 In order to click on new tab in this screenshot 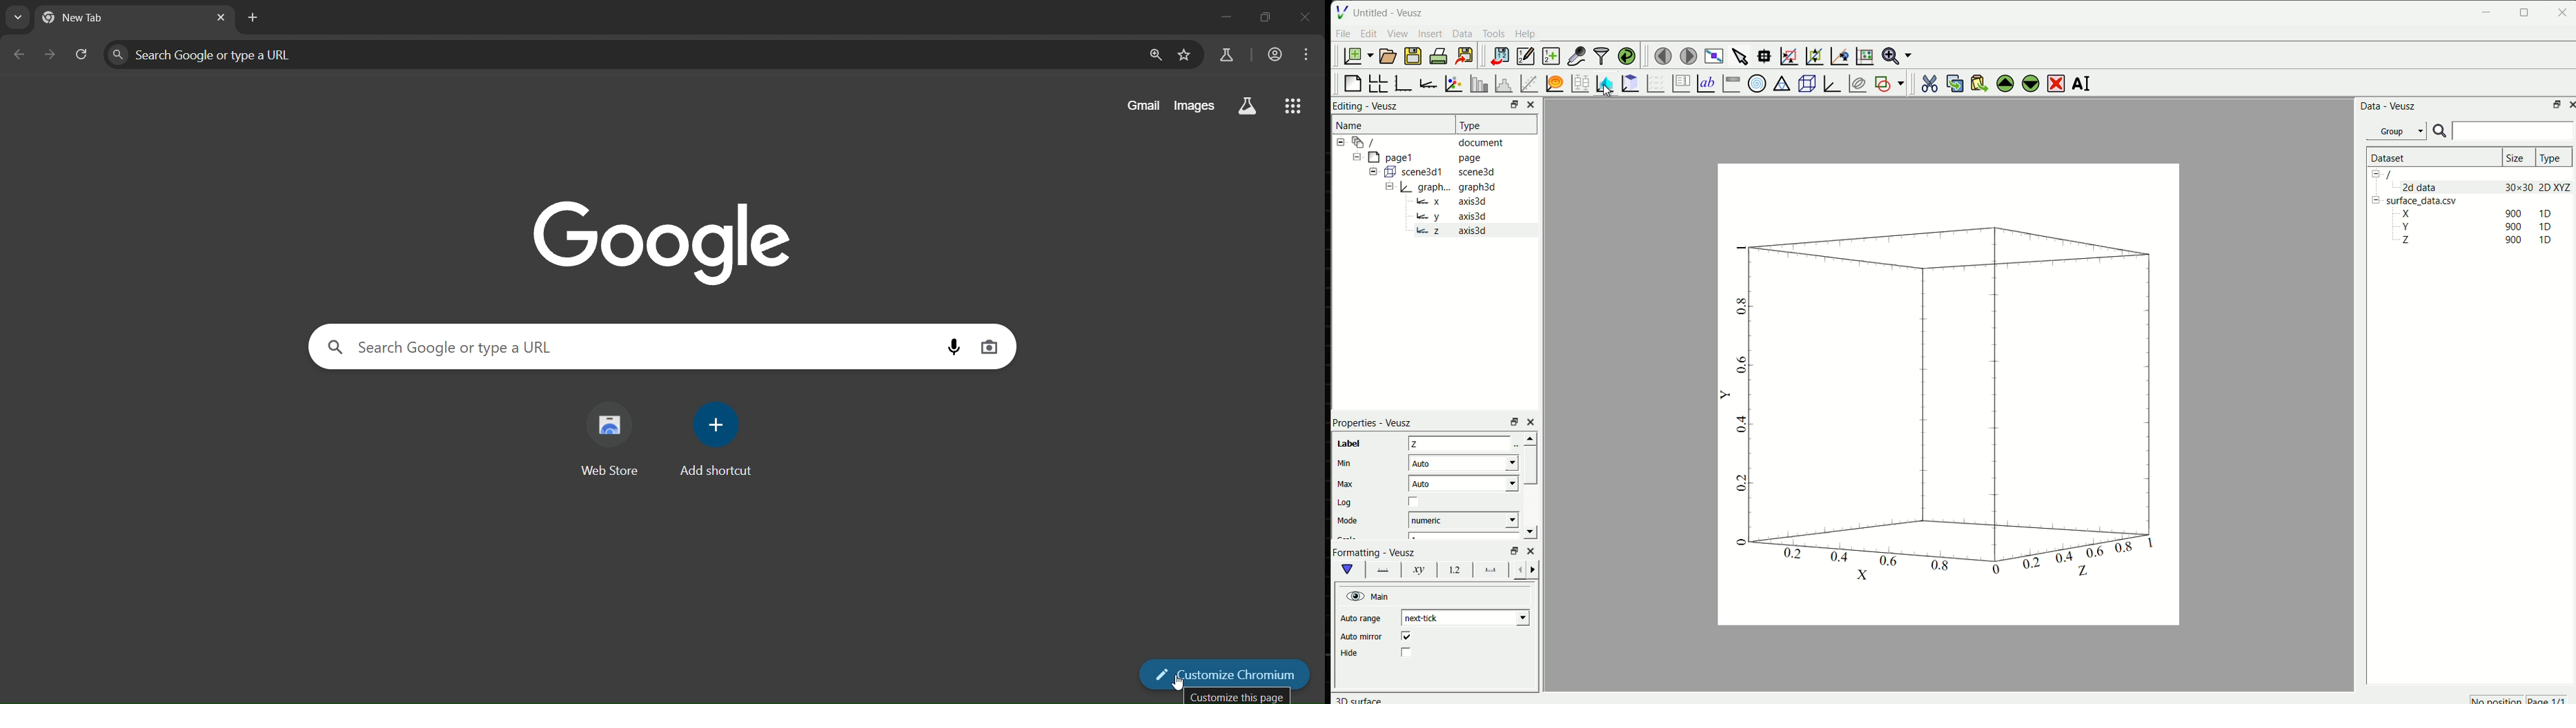, I will do `click(253, 19)`.